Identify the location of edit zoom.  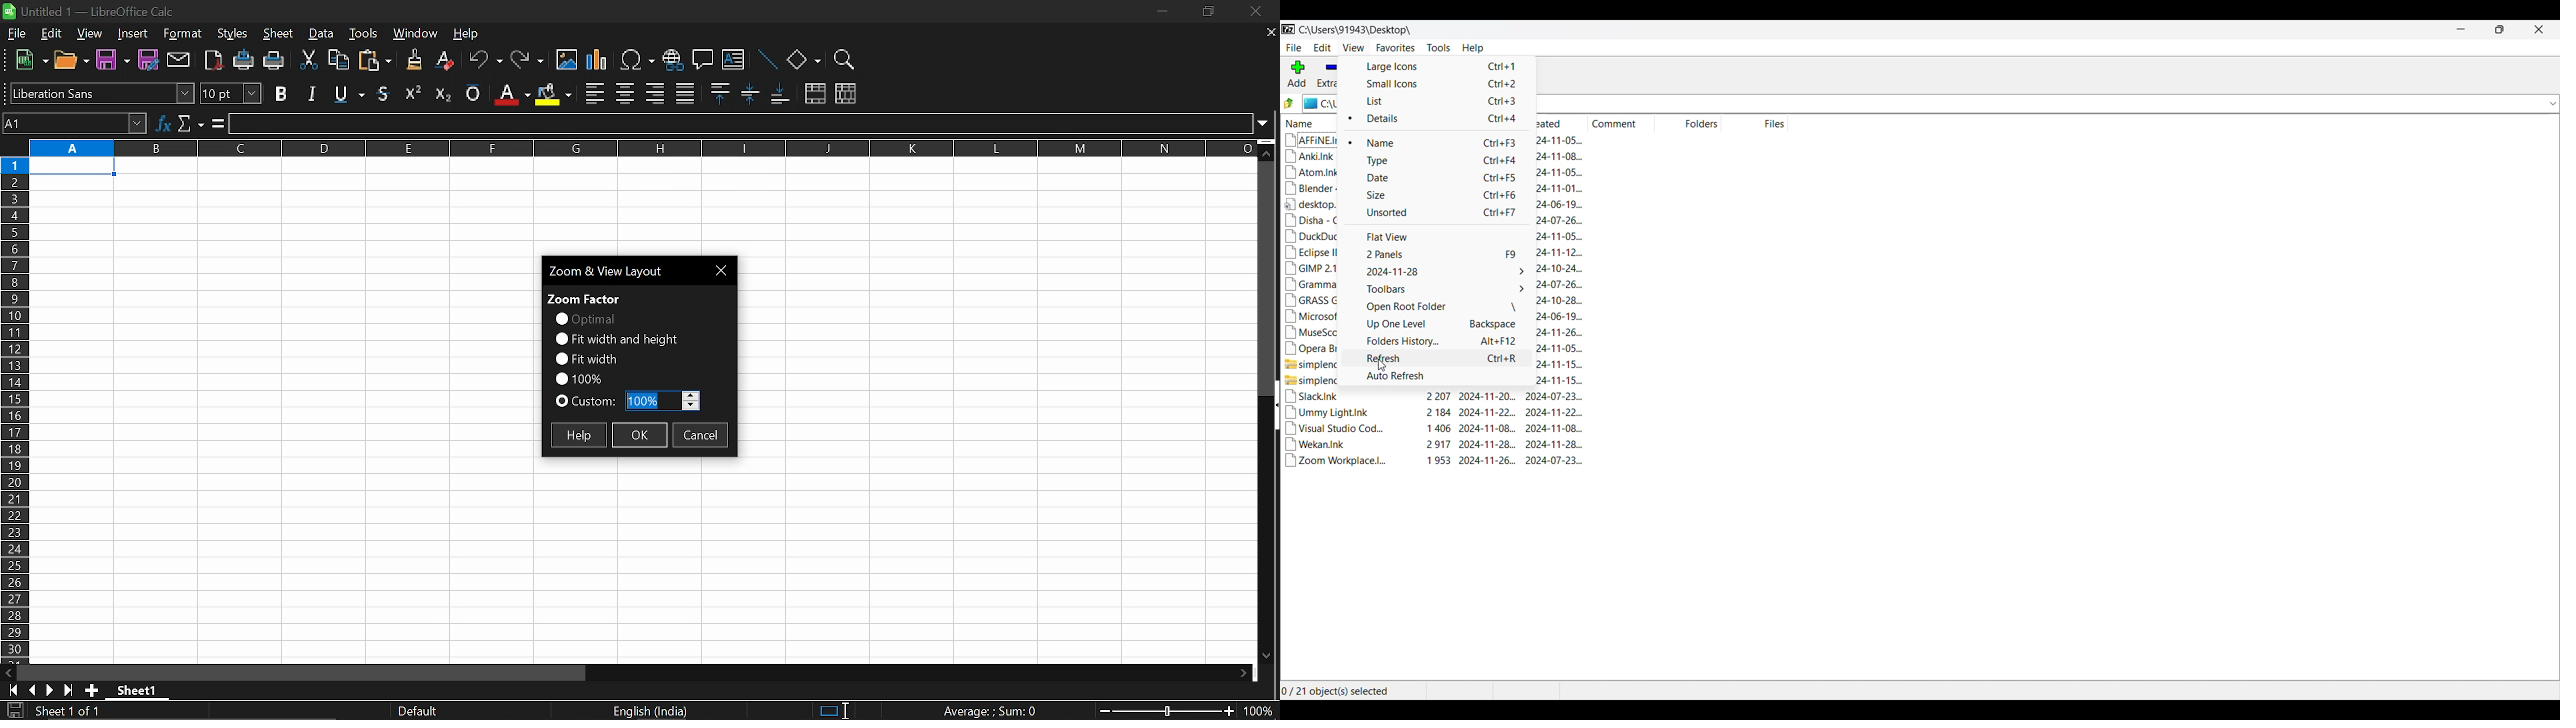
(662, 401).